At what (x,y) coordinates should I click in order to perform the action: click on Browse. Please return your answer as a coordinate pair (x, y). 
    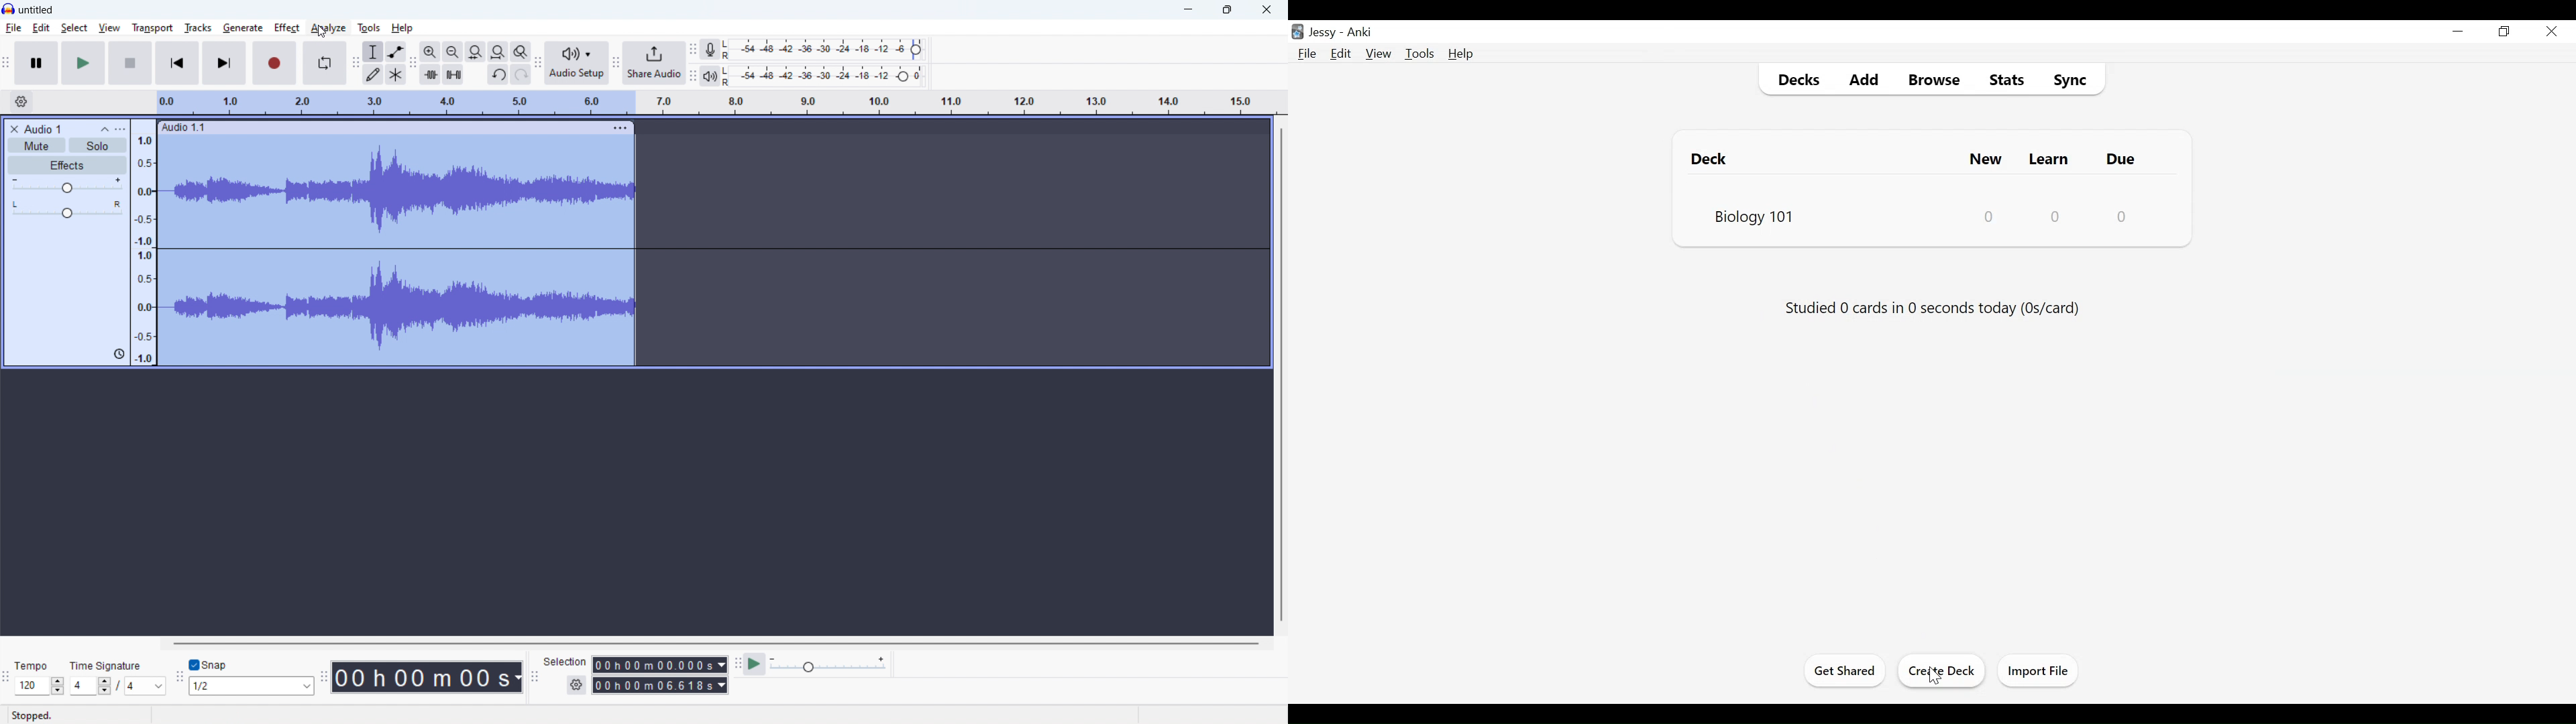
    Looking at the image, I should click on (1931, 78).